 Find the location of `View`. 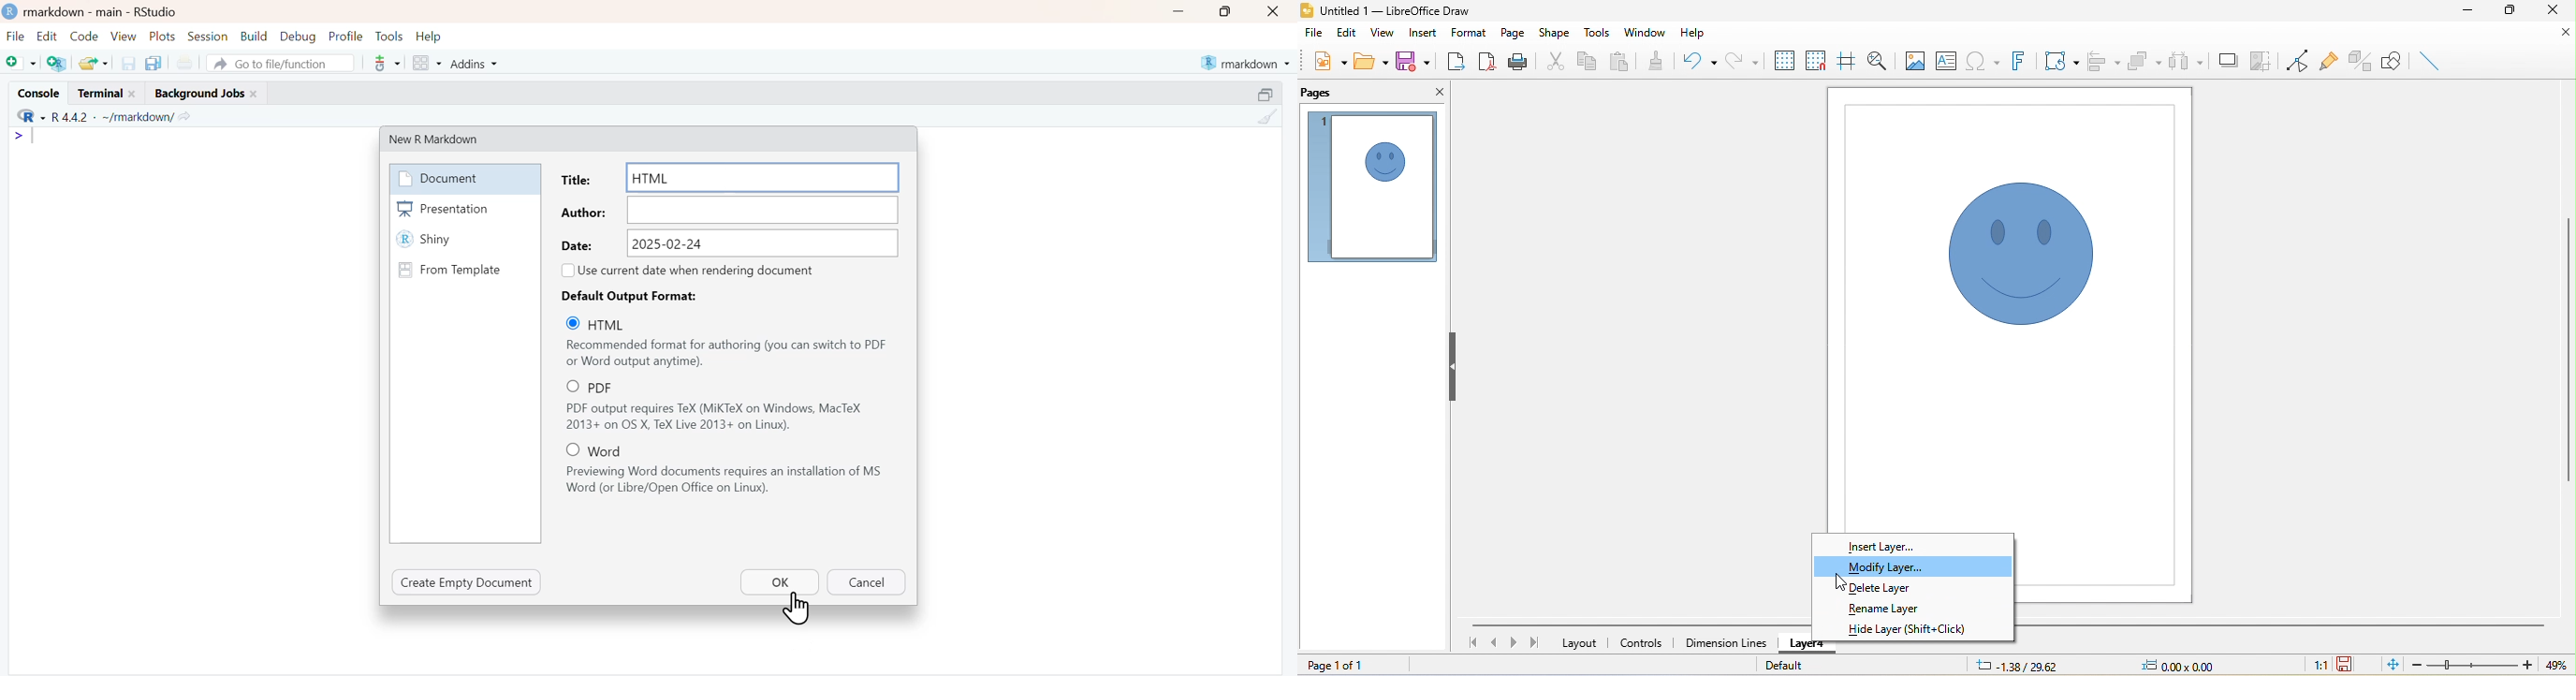

View is located at coordinates (124, 36).